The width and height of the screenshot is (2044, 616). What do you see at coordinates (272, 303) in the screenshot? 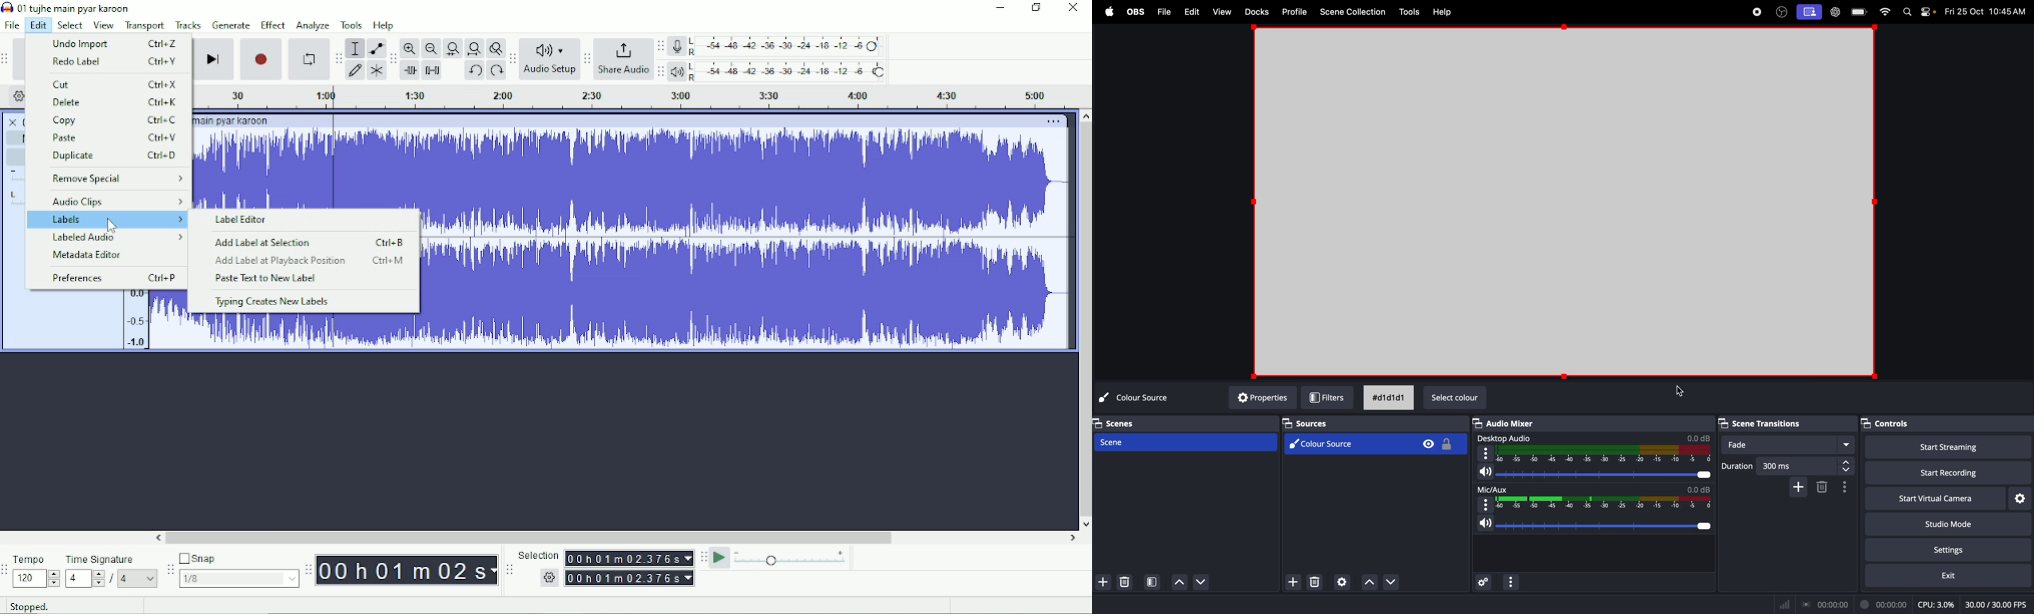
I see `Typing Creates New Labels` at bounding box center [272, 303].